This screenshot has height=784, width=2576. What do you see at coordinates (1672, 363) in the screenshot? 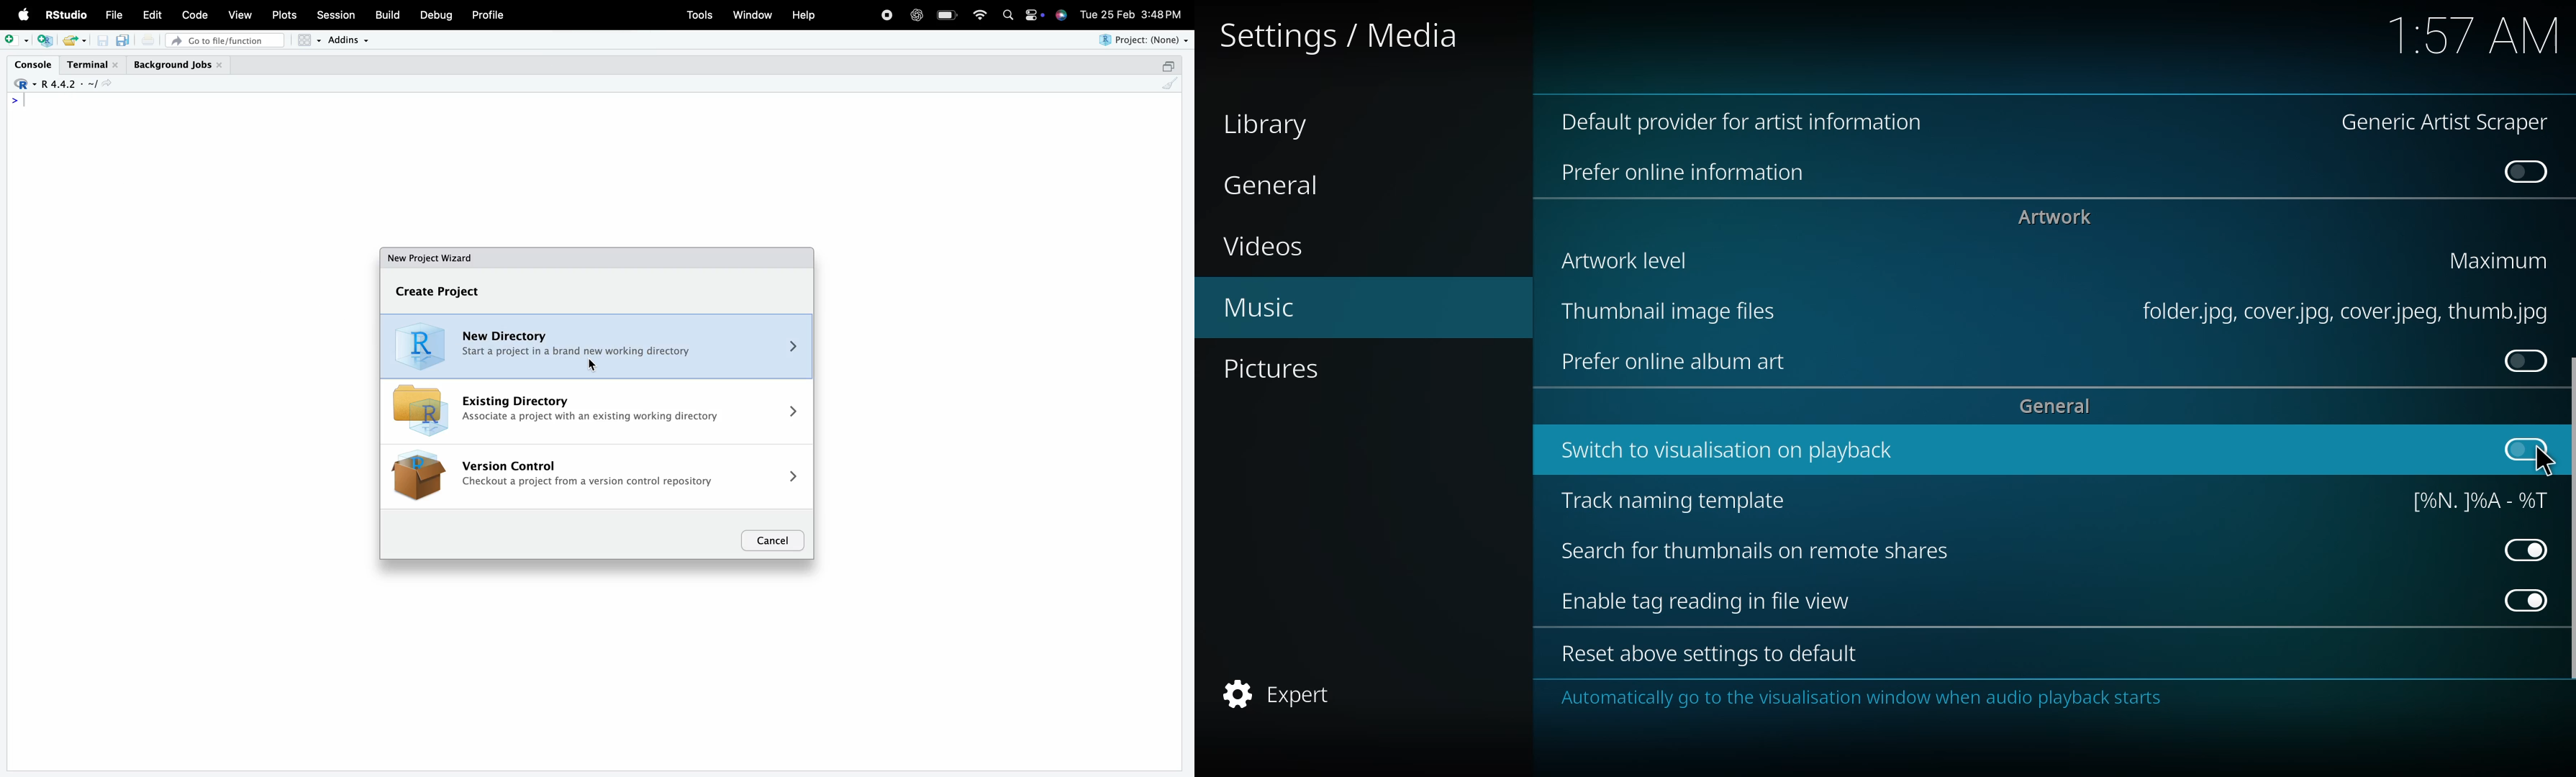
I see `prefer online art` at bounding box center [1672, 363].